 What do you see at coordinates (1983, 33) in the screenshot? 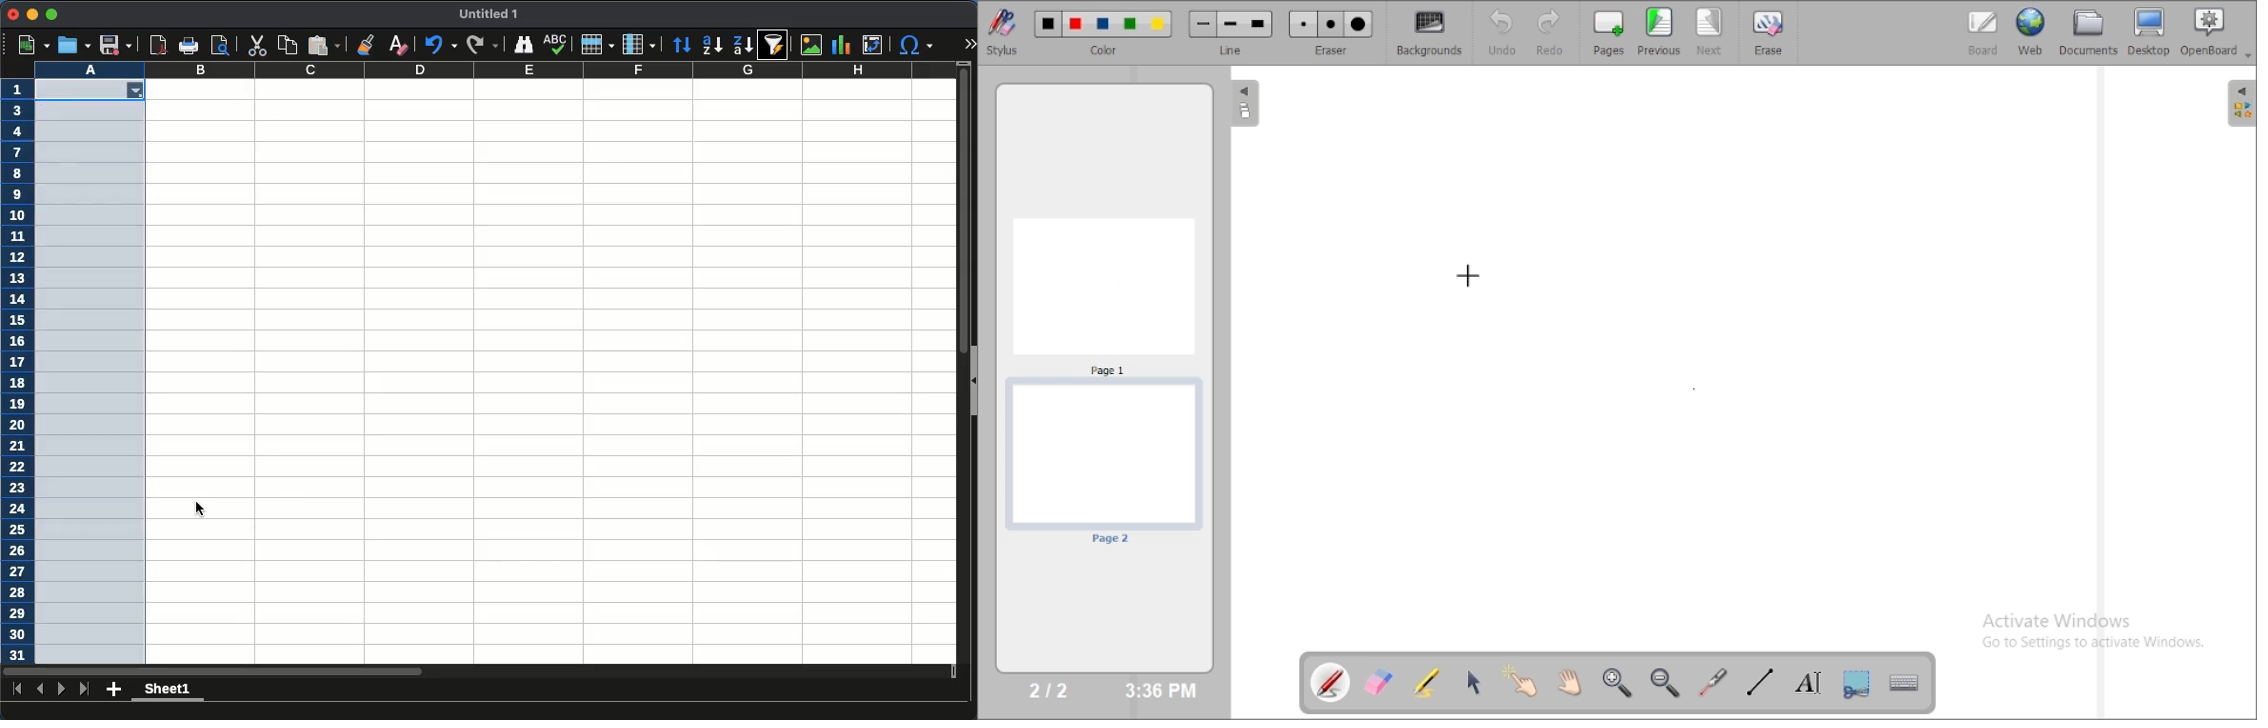
I see `board` at bounding box center [1983, 33].